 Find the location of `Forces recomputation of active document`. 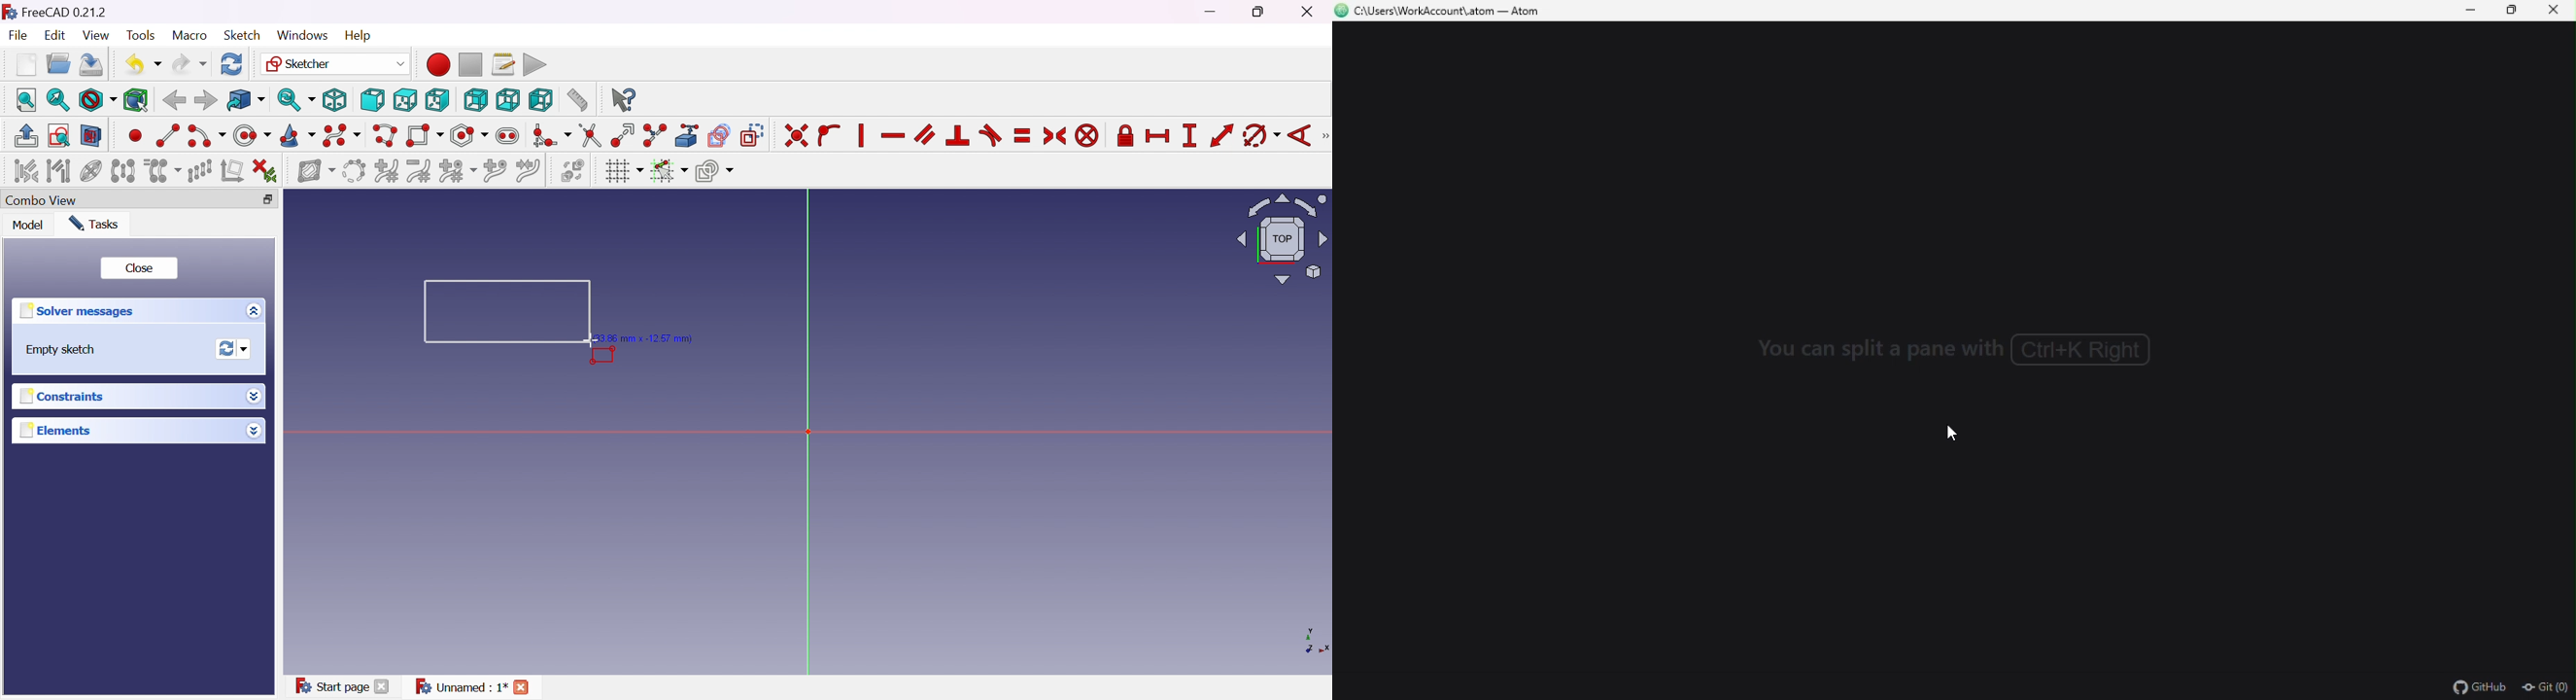

Forces recomputation of active document is located at coordinates (237, 348).